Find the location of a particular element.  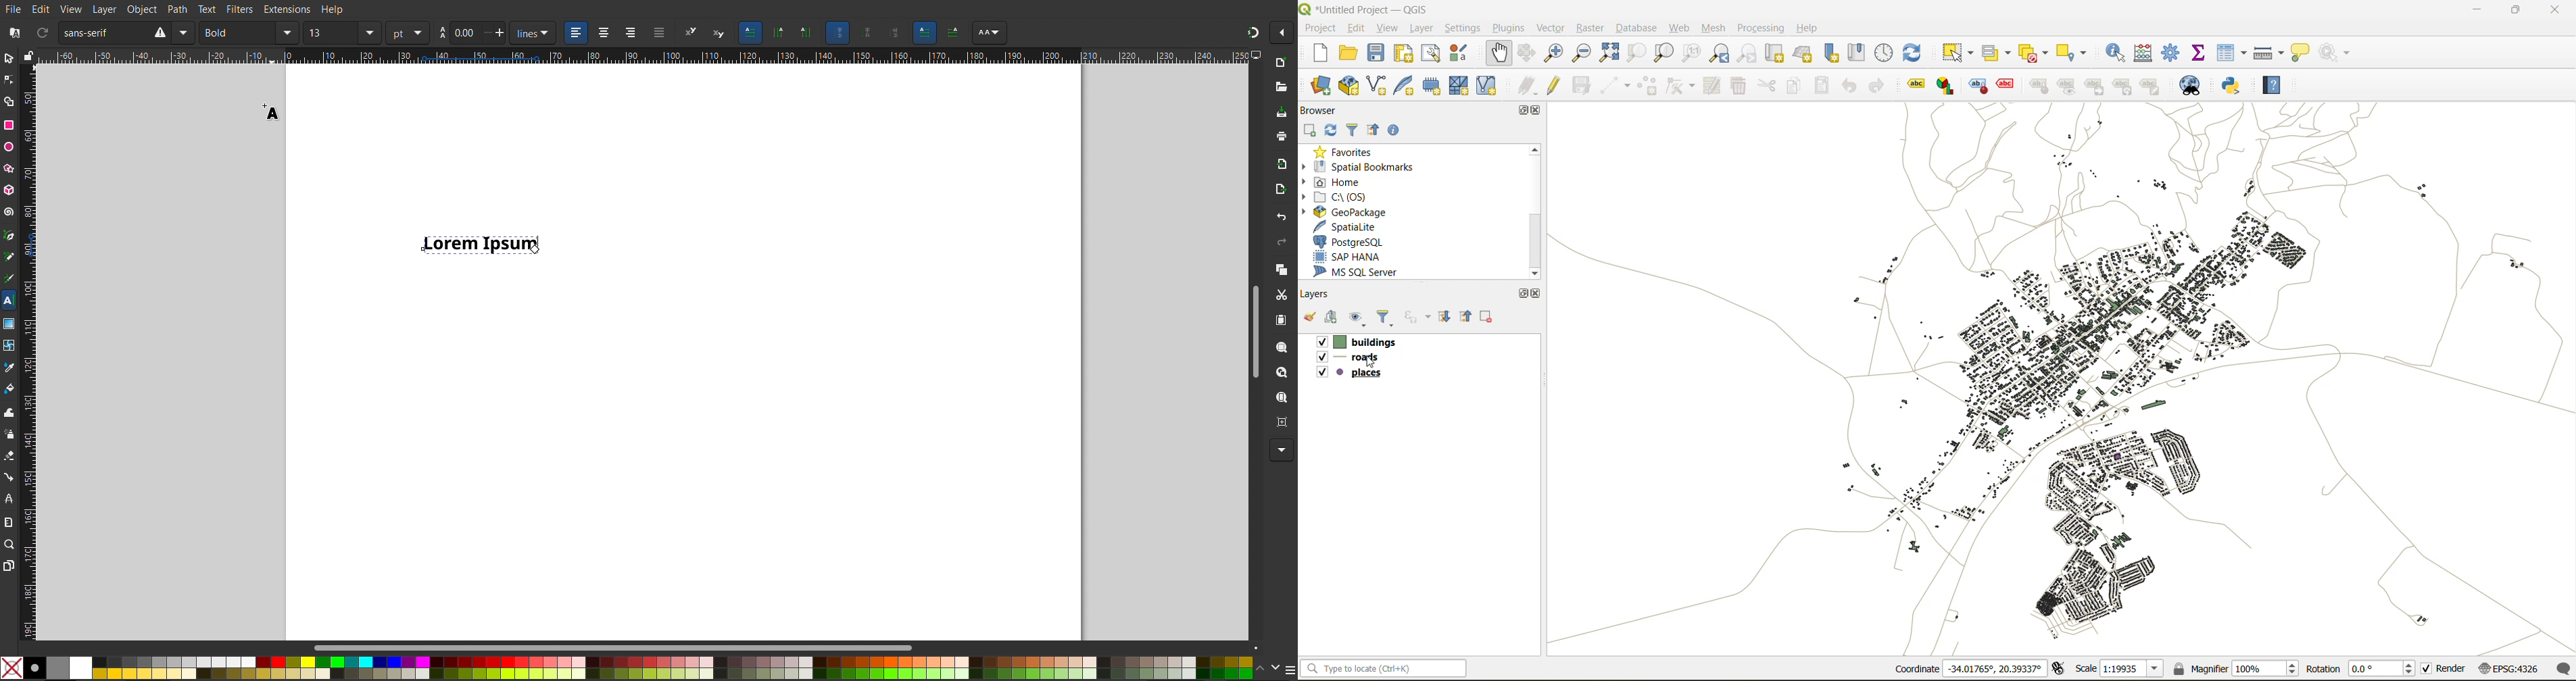

add polygon is located at coordinates (1648, 86).